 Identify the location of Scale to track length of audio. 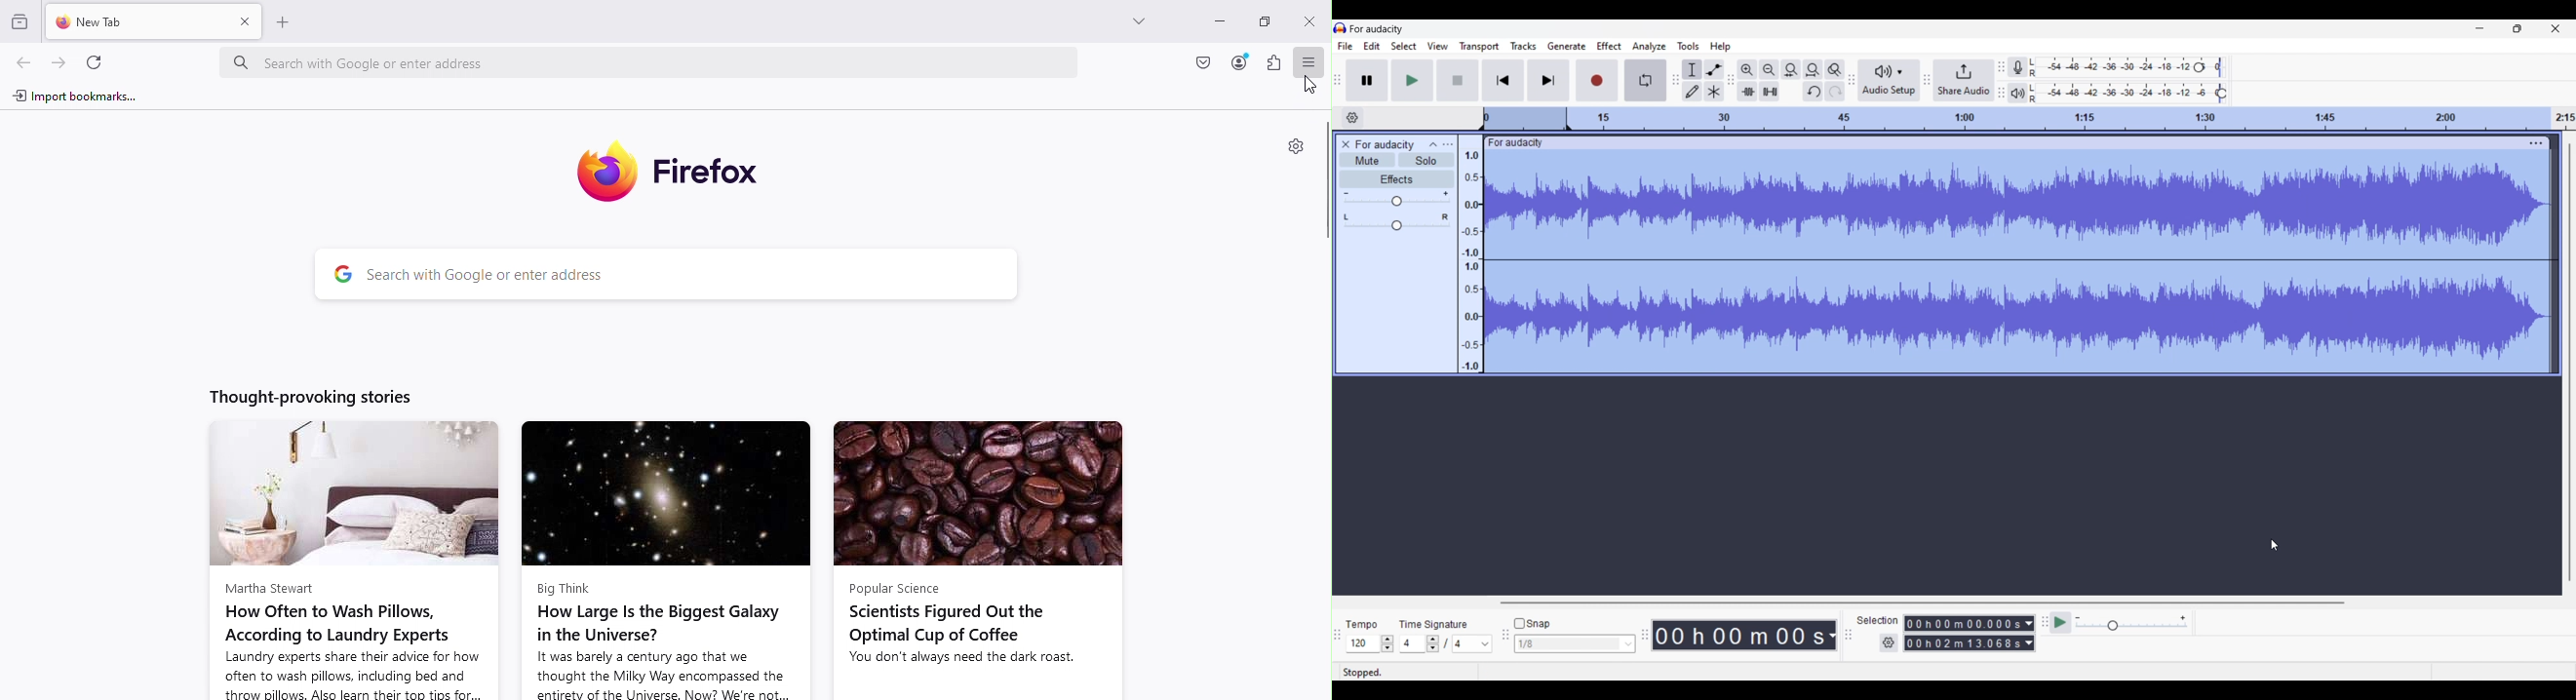
(2075, 119).